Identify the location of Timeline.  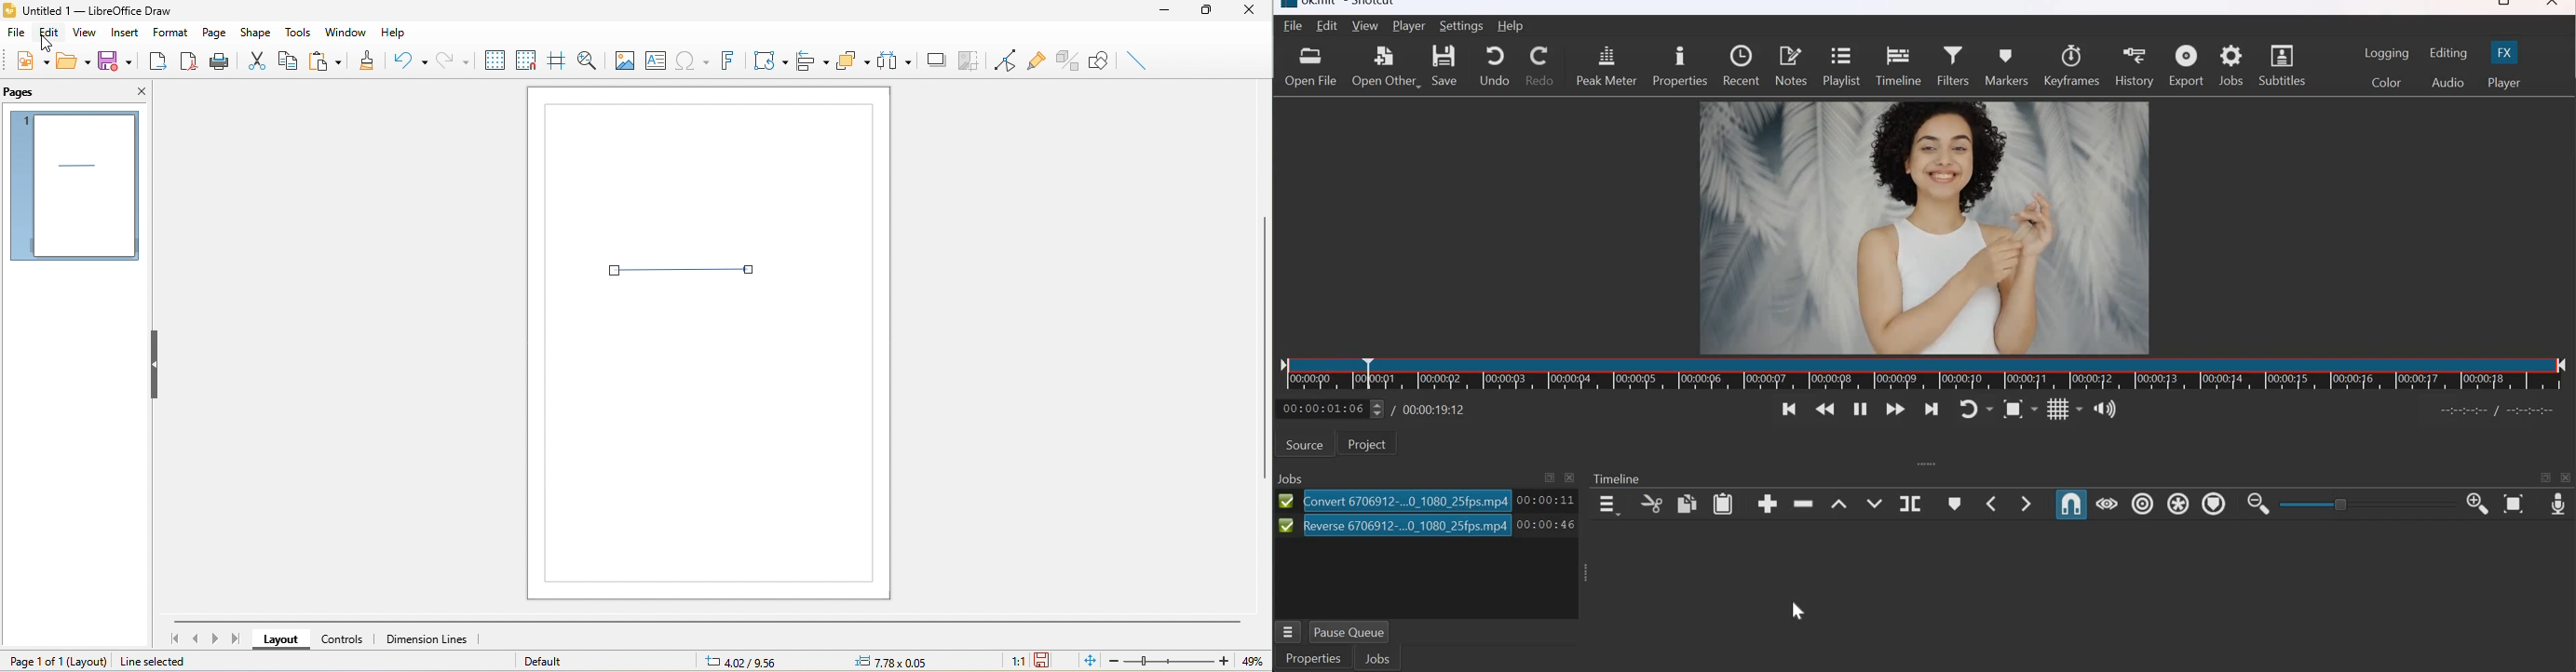
(1898, 66).